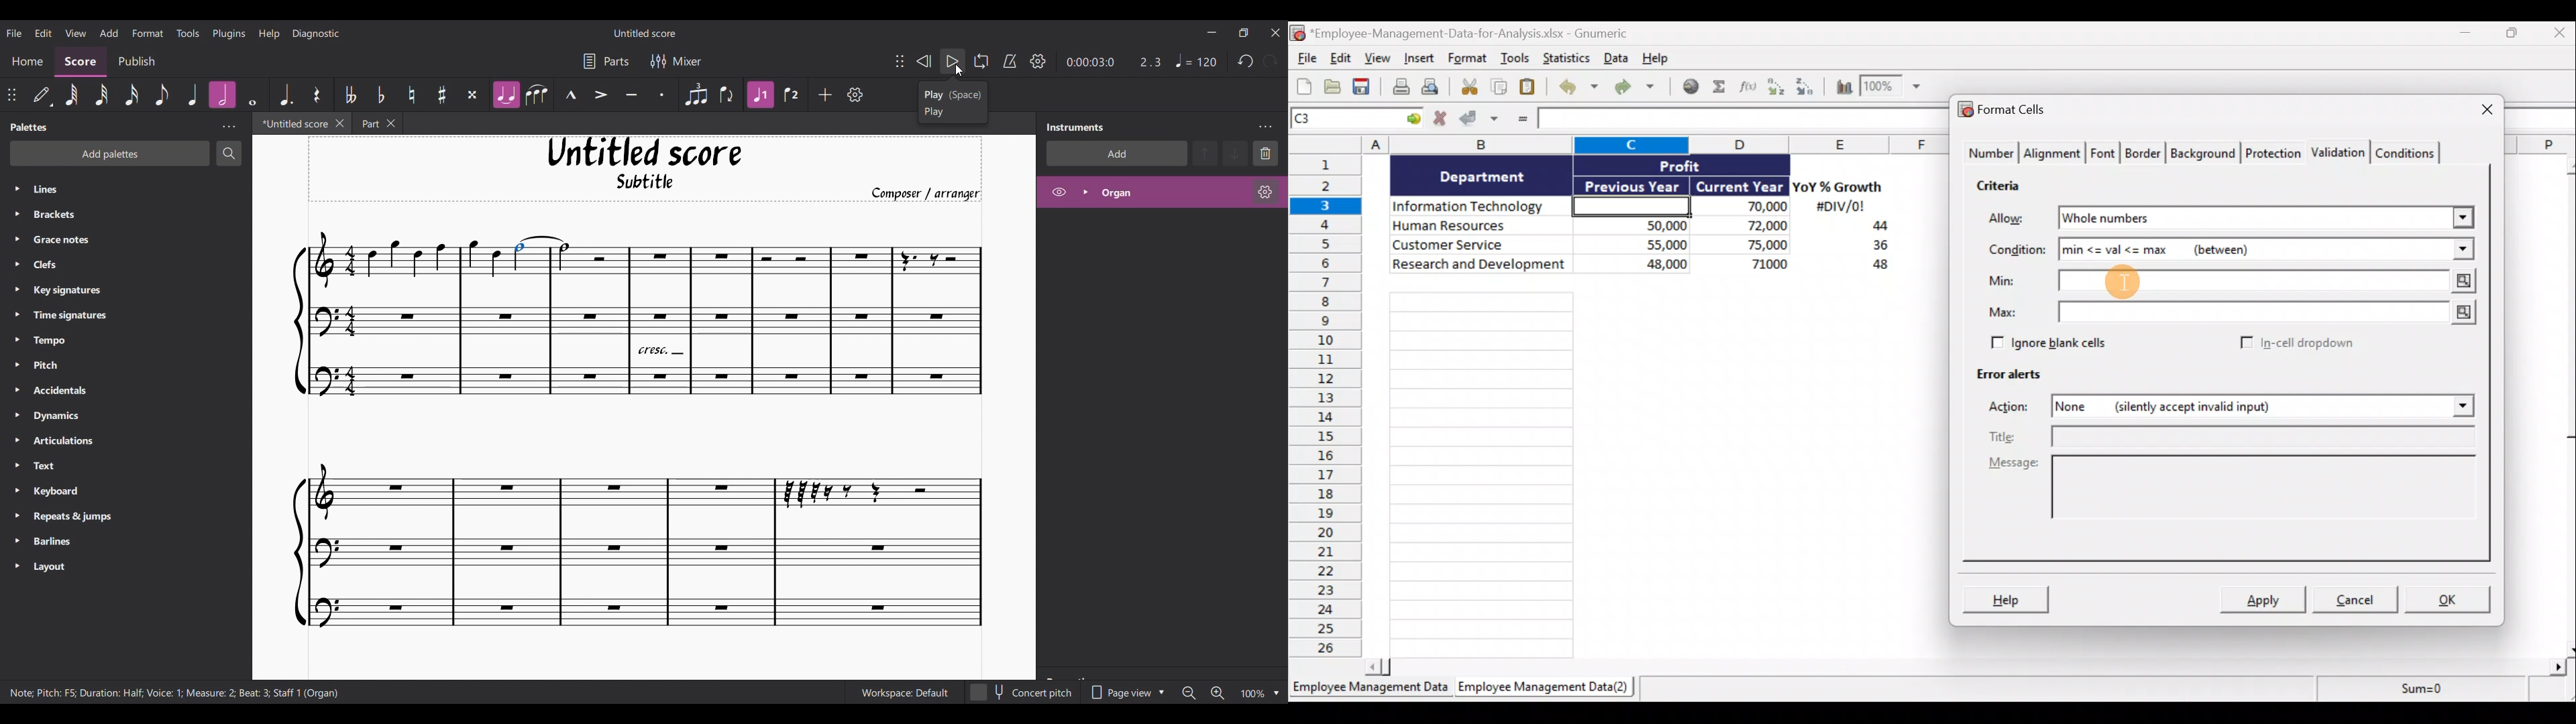  Describe the element at coordinates (1330, 408) in the screenshot. I see `Rows` at that location.